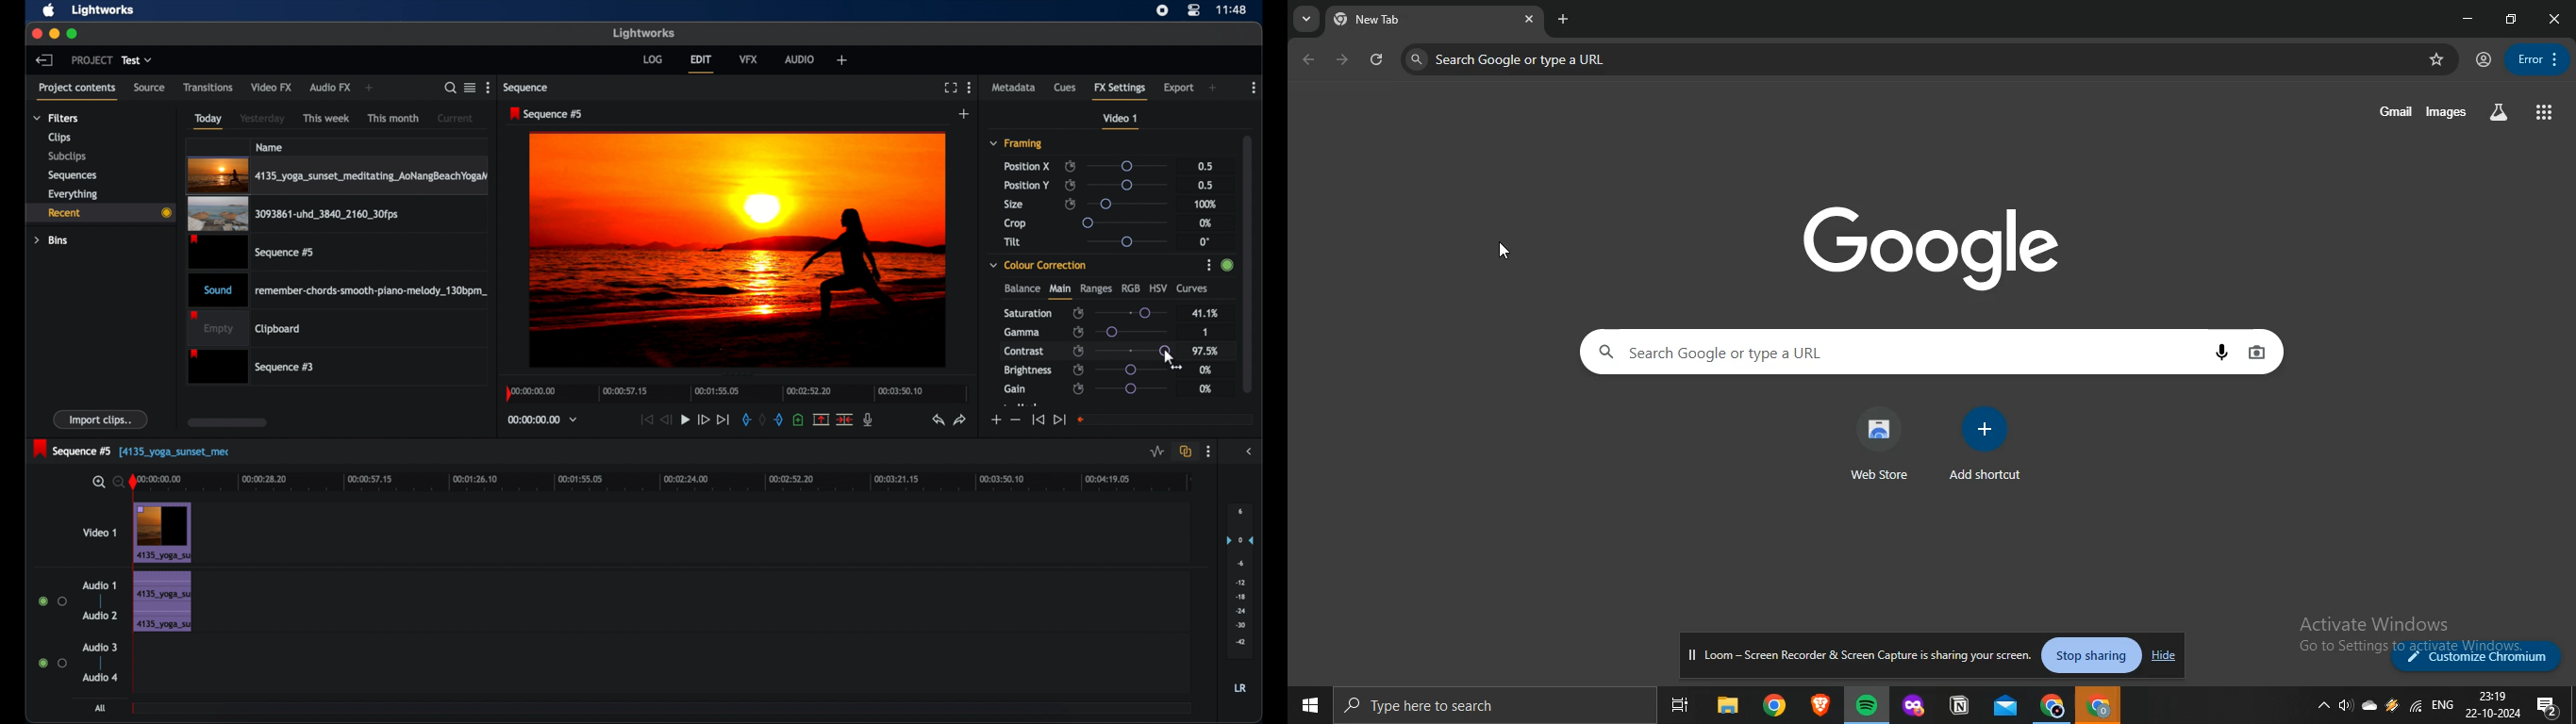 This screenshot has width=2576, height=728. I want to click on mic, so click(869, 420).